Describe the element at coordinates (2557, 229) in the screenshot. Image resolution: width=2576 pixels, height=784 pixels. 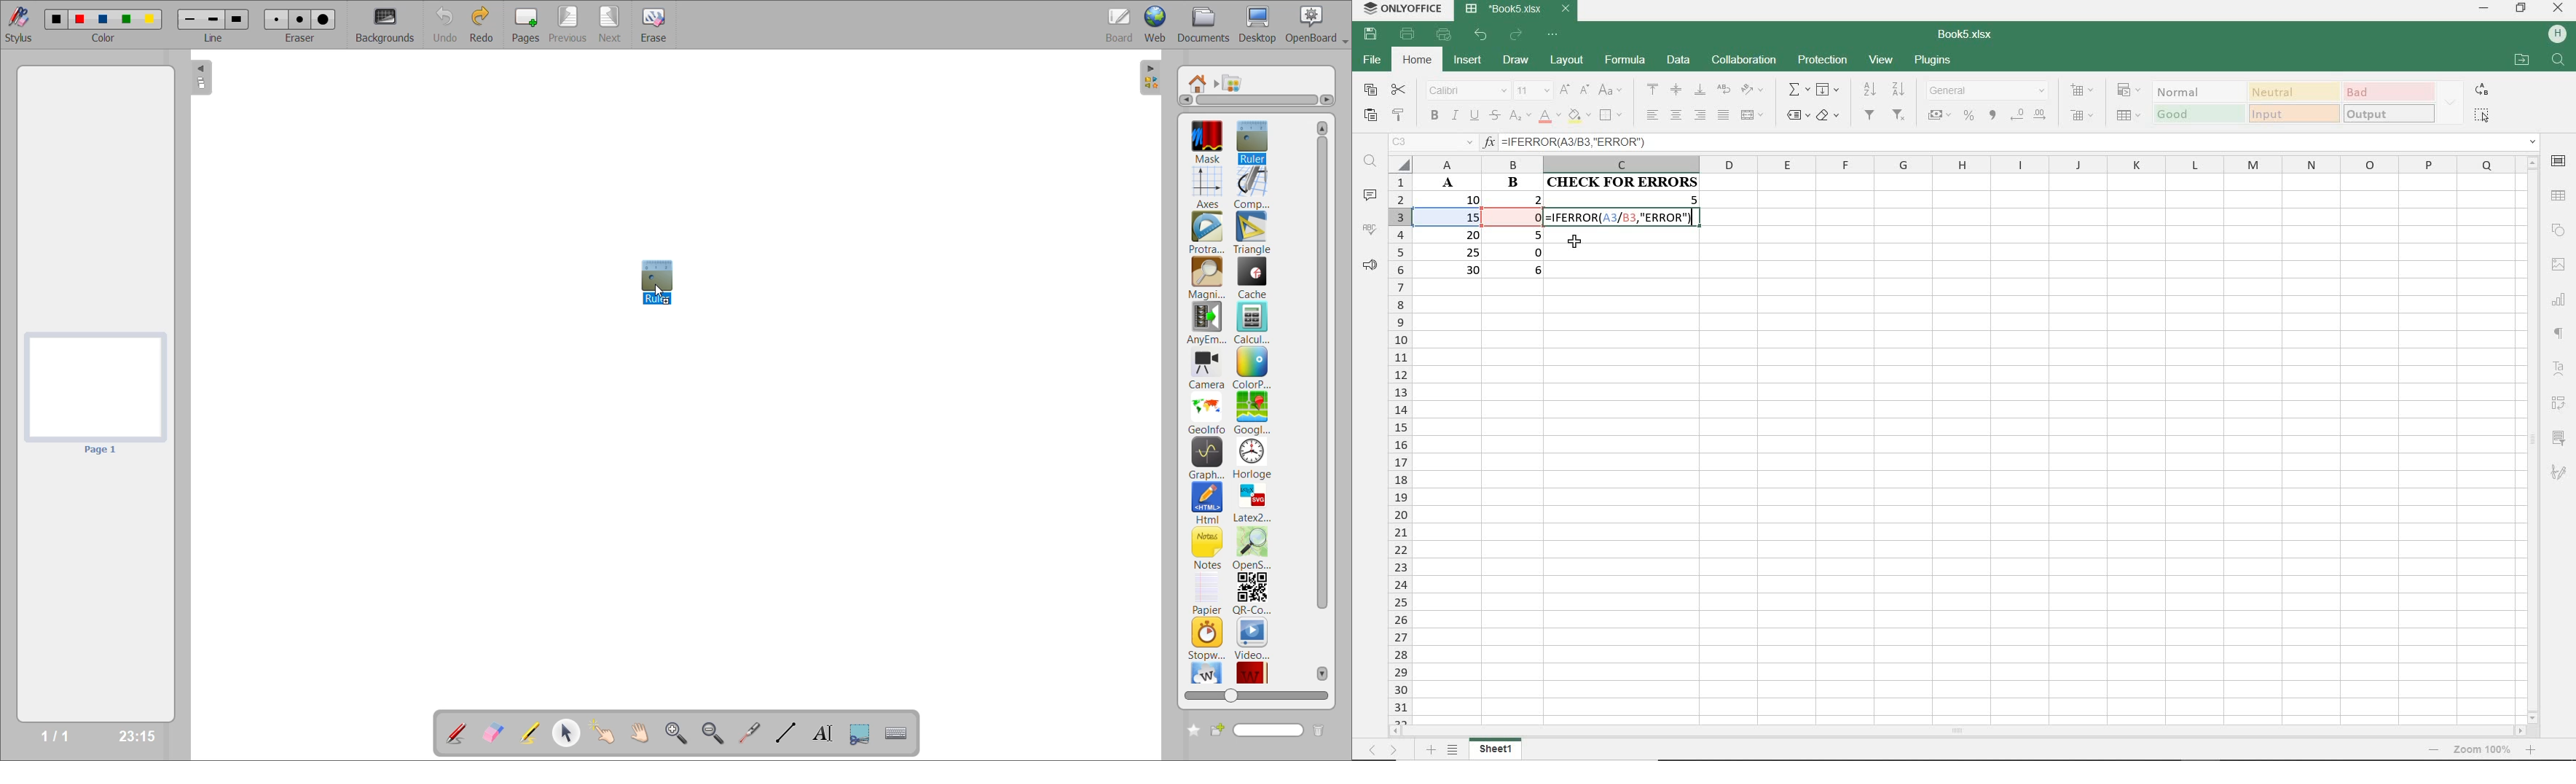
I see `SHAPE` at that location.